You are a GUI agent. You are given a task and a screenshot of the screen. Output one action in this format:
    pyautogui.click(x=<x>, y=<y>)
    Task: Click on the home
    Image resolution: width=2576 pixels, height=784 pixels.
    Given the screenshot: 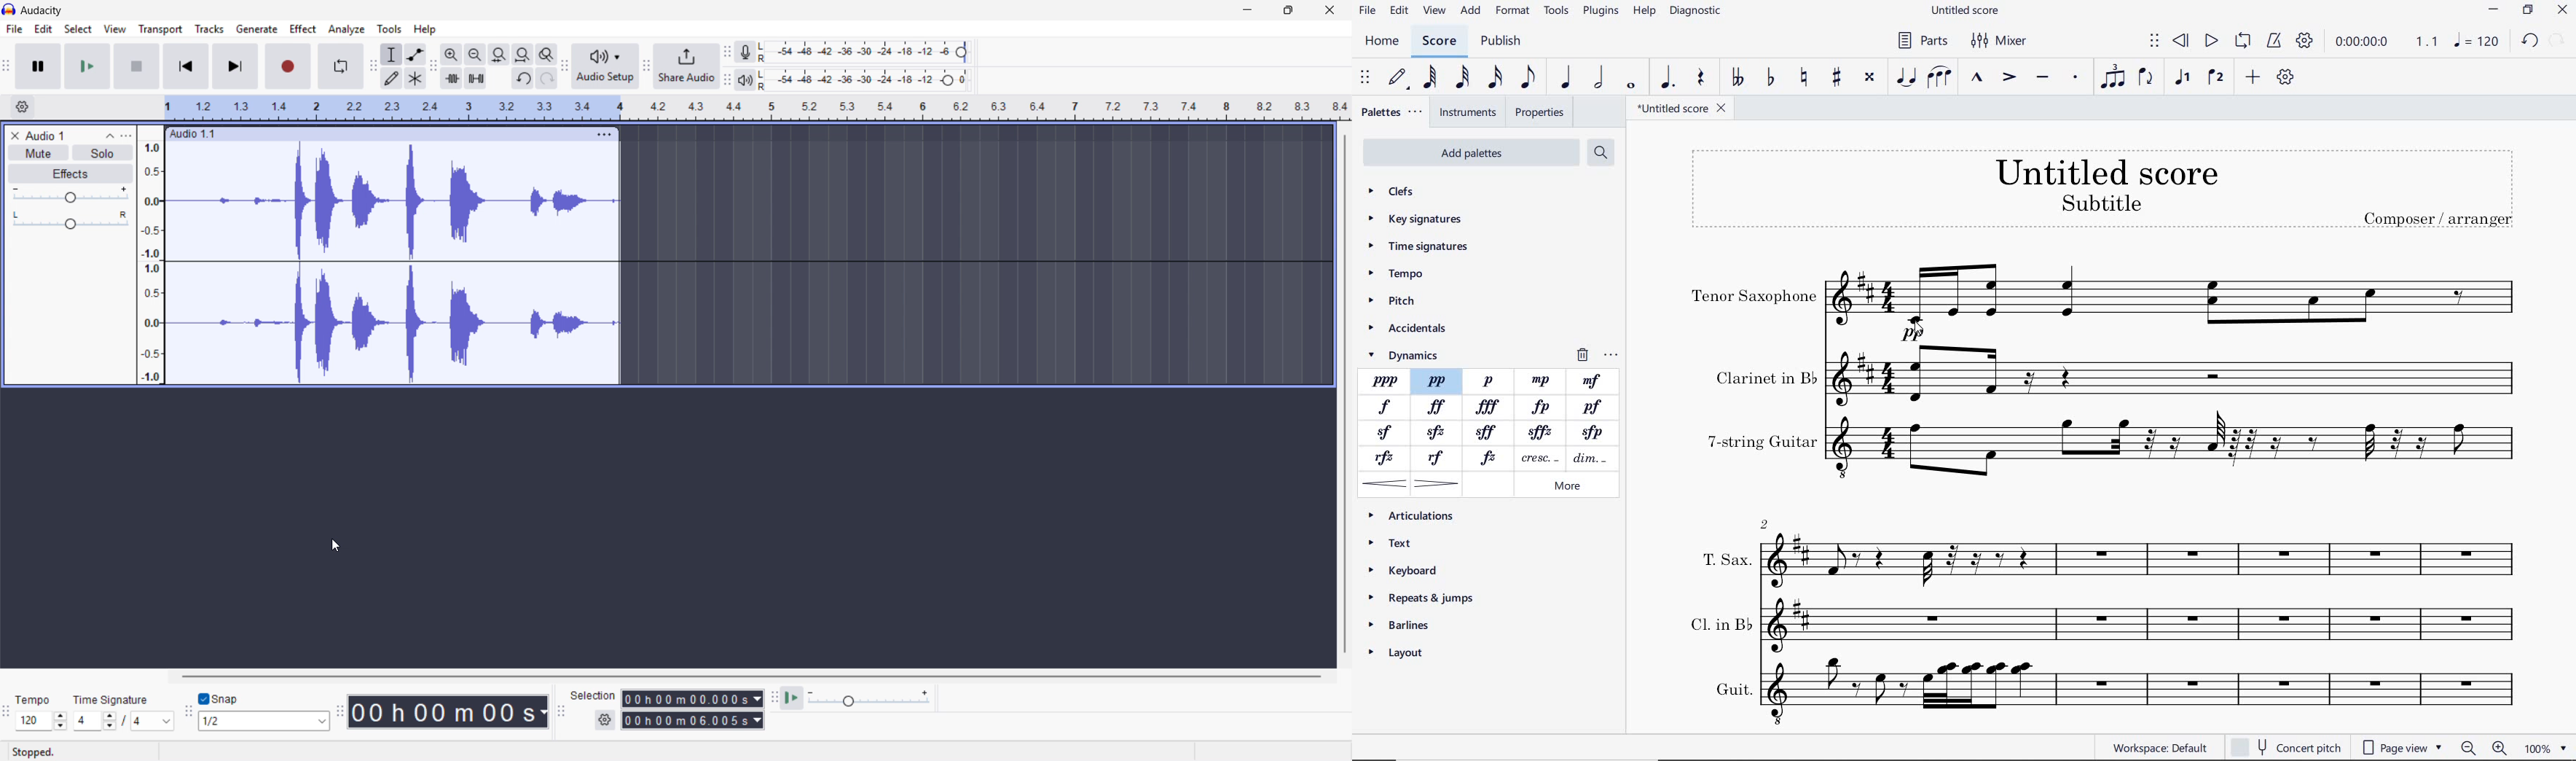 What is the action you would take?
    pyautogui.click(x=1381, y=42)
    